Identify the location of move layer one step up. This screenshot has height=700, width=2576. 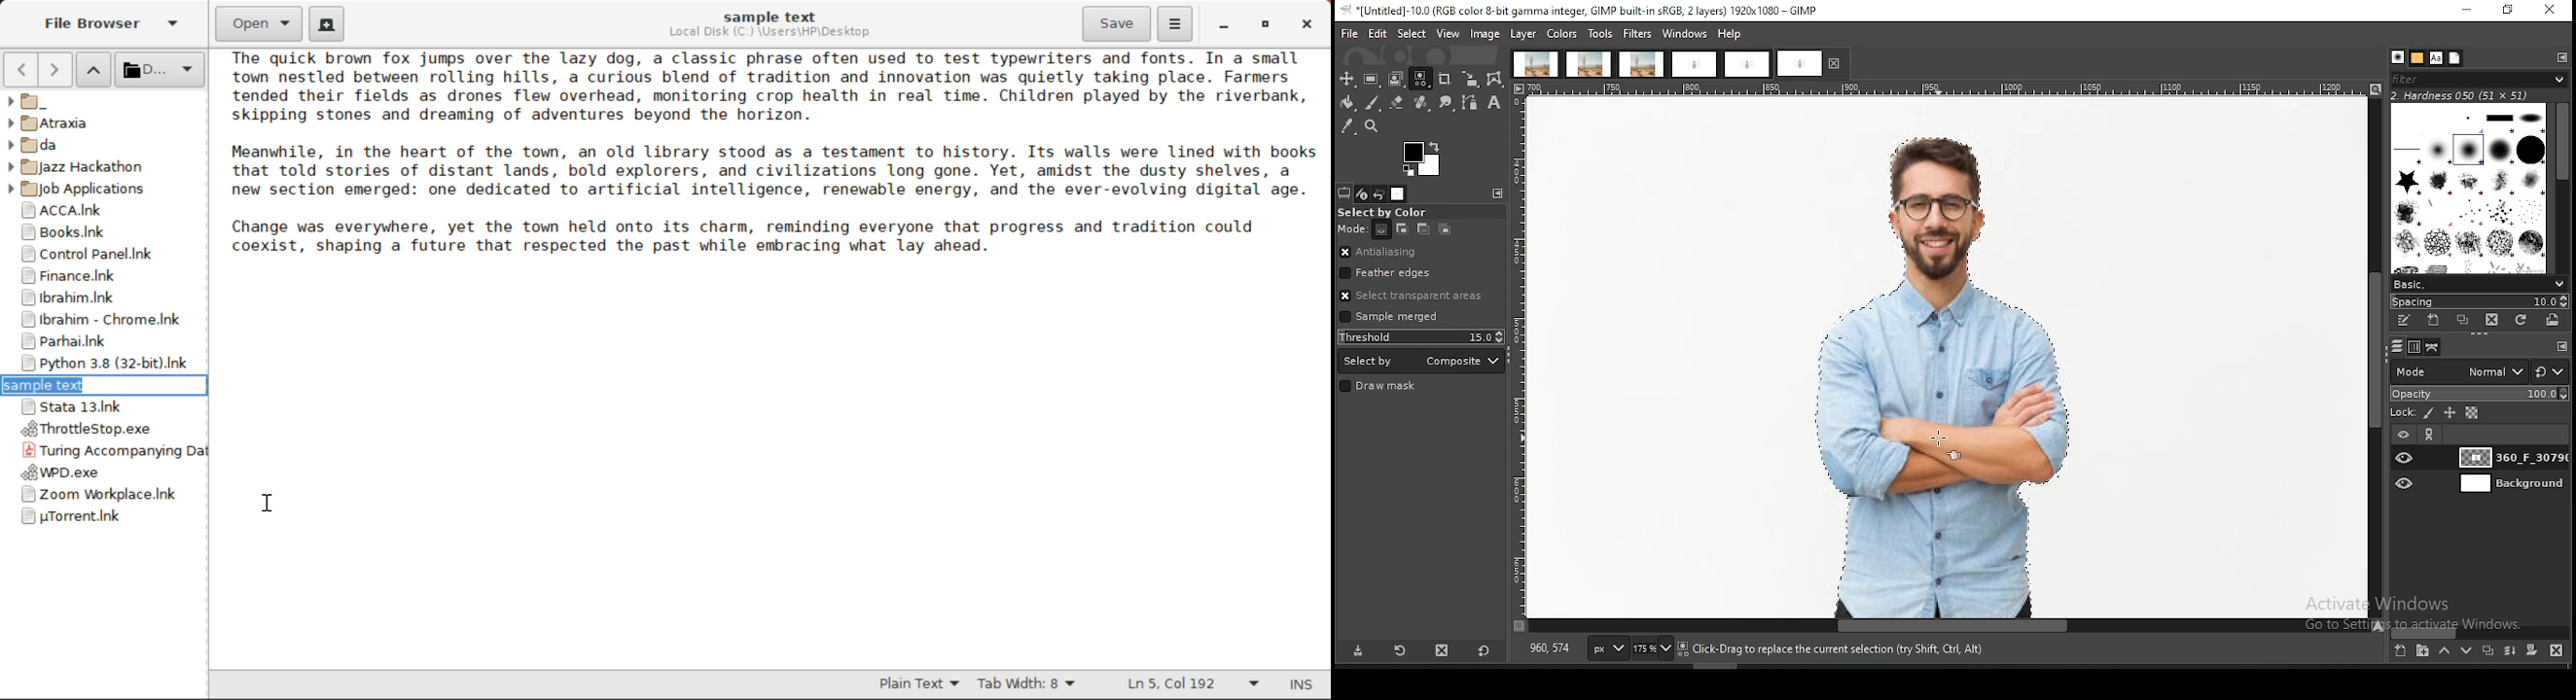
(2444, 650).